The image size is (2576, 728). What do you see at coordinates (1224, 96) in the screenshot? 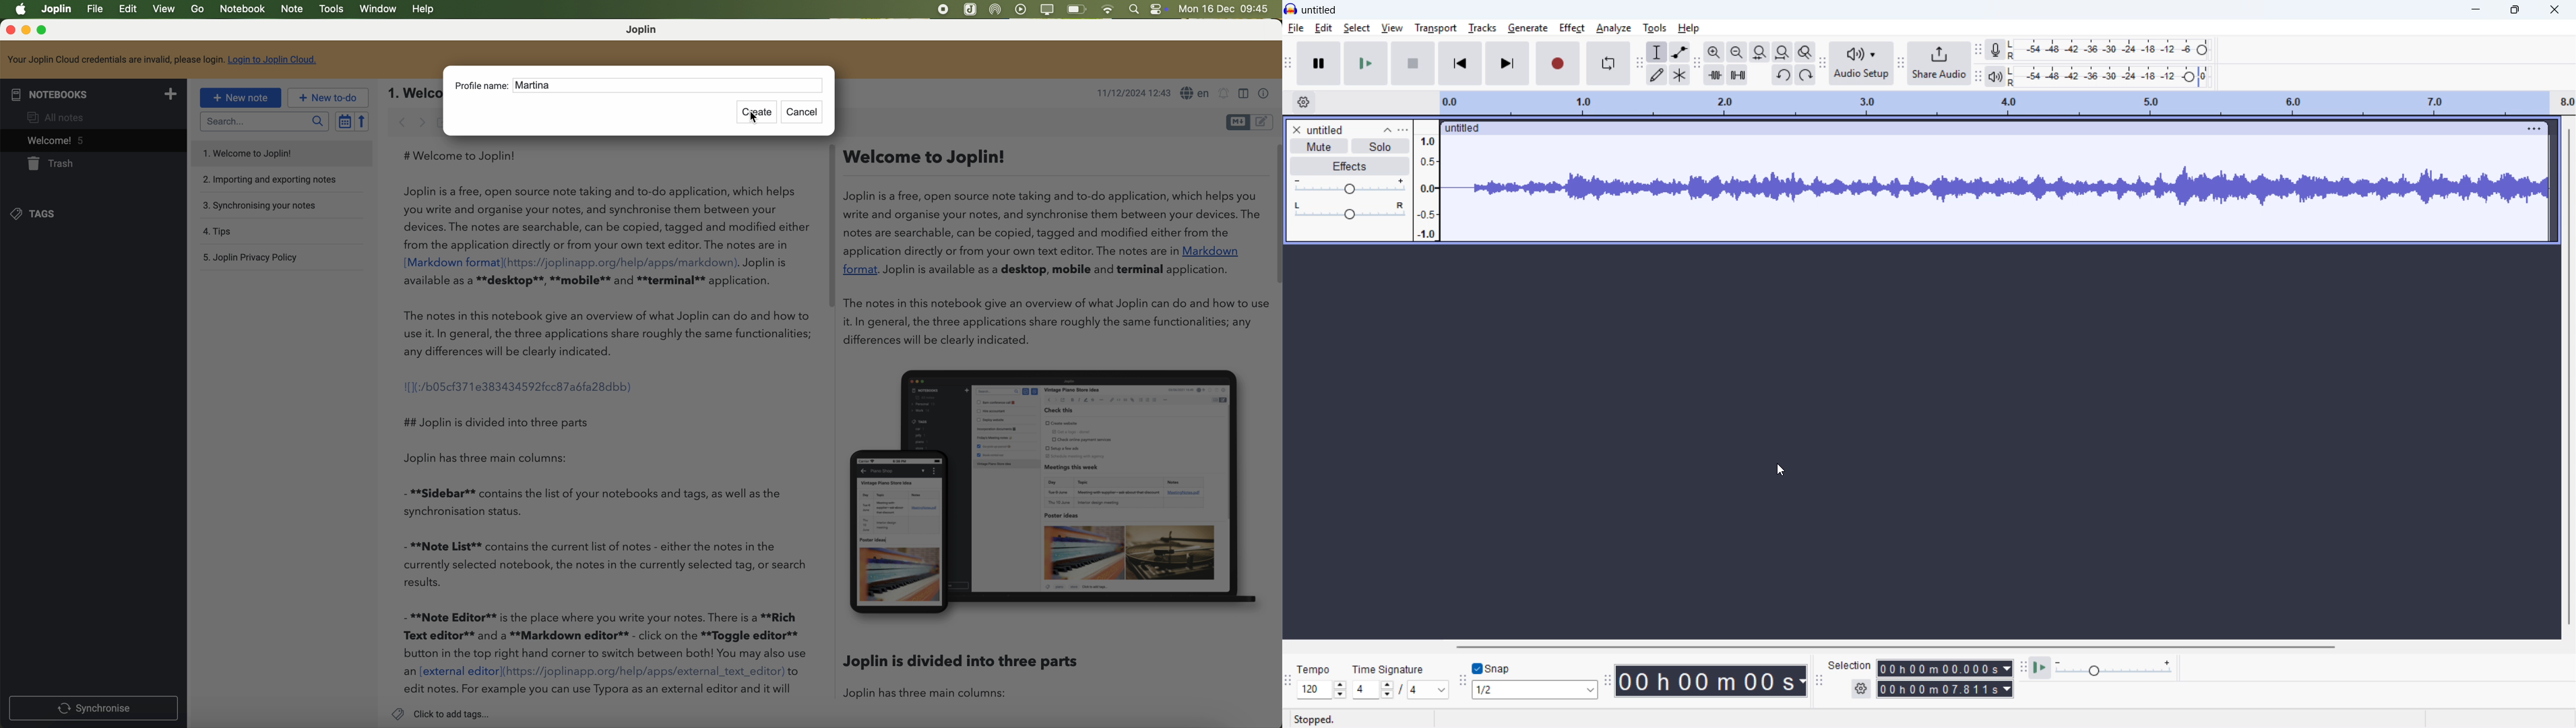
I see `set alarm` at bounding box center [1224, 96].